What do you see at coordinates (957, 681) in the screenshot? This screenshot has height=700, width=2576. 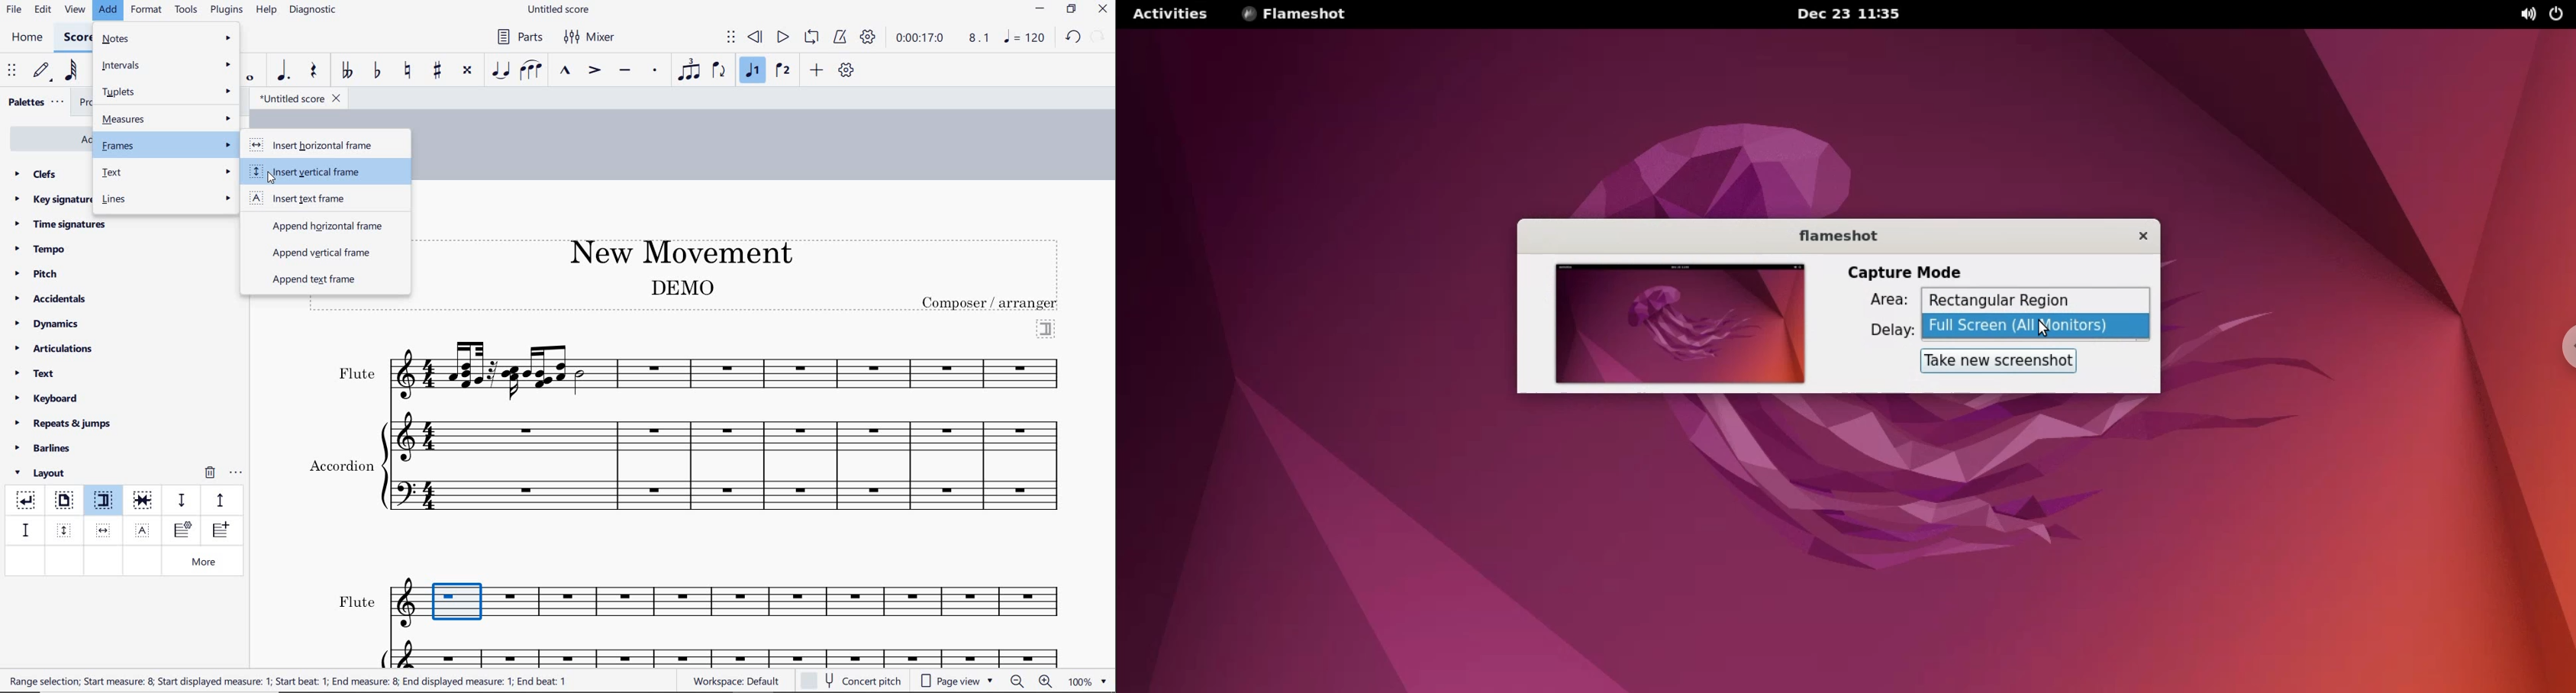 I see `page view` at bounding box center [957, 681].